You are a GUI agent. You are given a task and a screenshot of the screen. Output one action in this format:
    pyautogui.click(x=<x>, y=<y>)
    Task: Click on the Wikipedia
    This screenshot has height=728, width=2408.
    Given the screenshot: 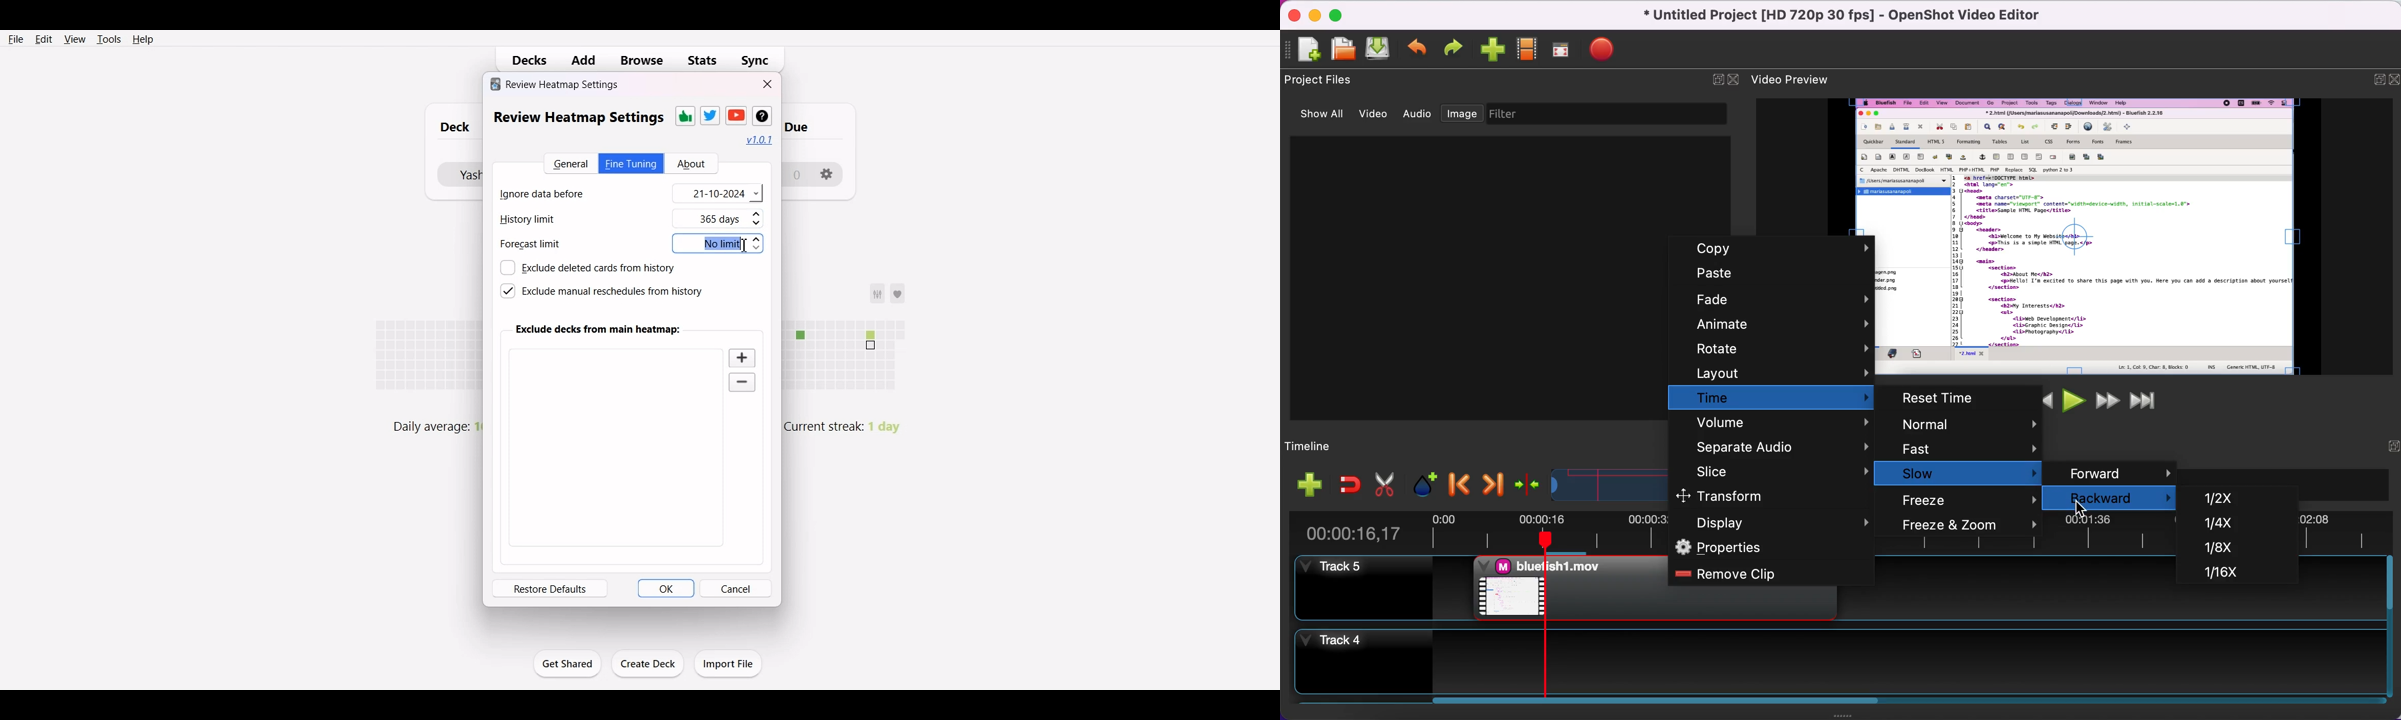 What is the action you would take?
    pyautogui.click(x=761, y=116)
    